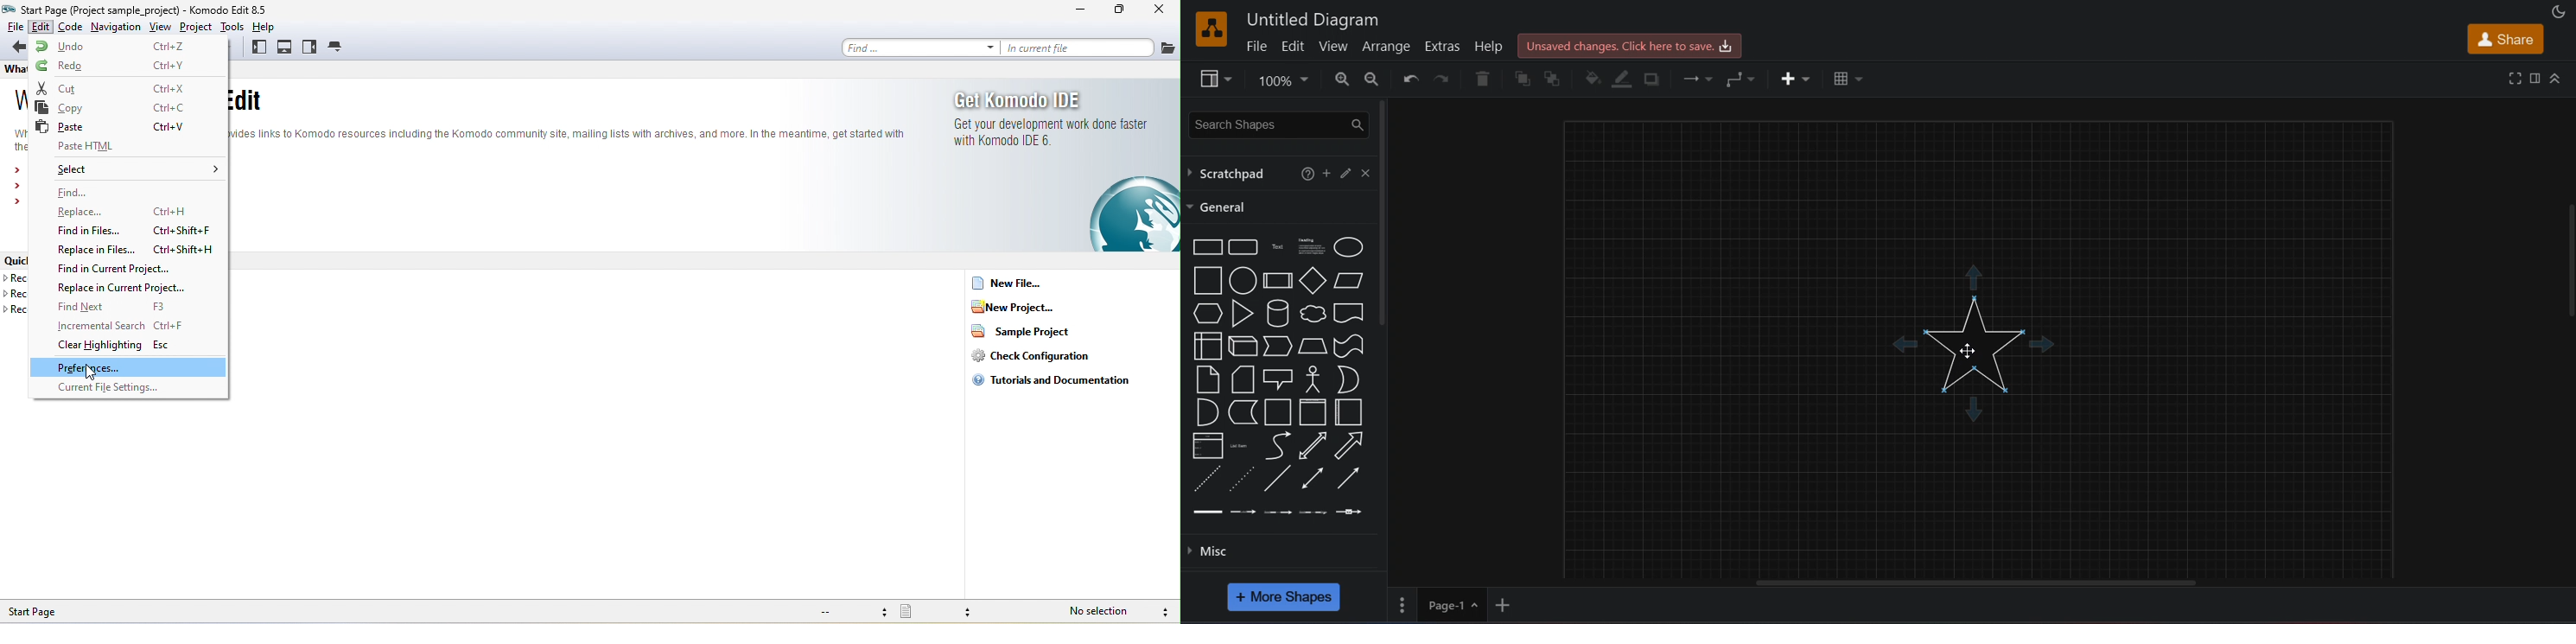 The image size is (2576, 644). What do you see at coordinates (1259, 45) in the screenshot?
I see `file` at bounding box center [1259, 45].